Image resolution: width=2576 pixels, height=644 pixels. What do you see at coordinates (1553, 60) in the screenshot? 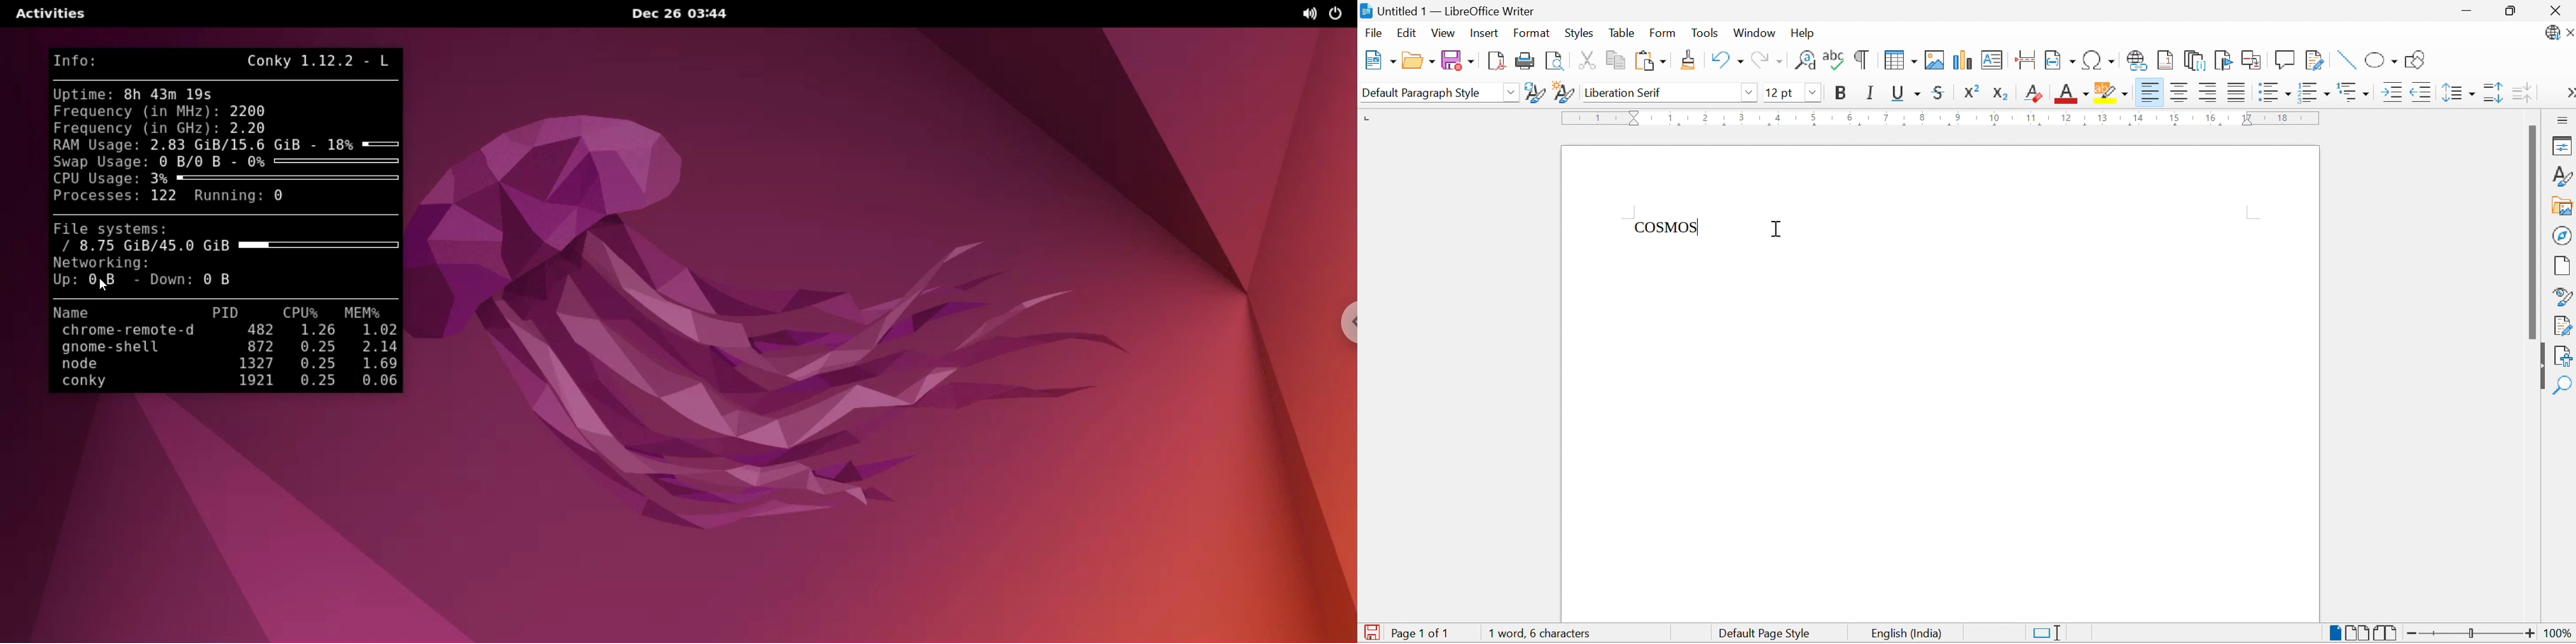
I see `Toggle Print Preview` at bounding box center [1553, 60].